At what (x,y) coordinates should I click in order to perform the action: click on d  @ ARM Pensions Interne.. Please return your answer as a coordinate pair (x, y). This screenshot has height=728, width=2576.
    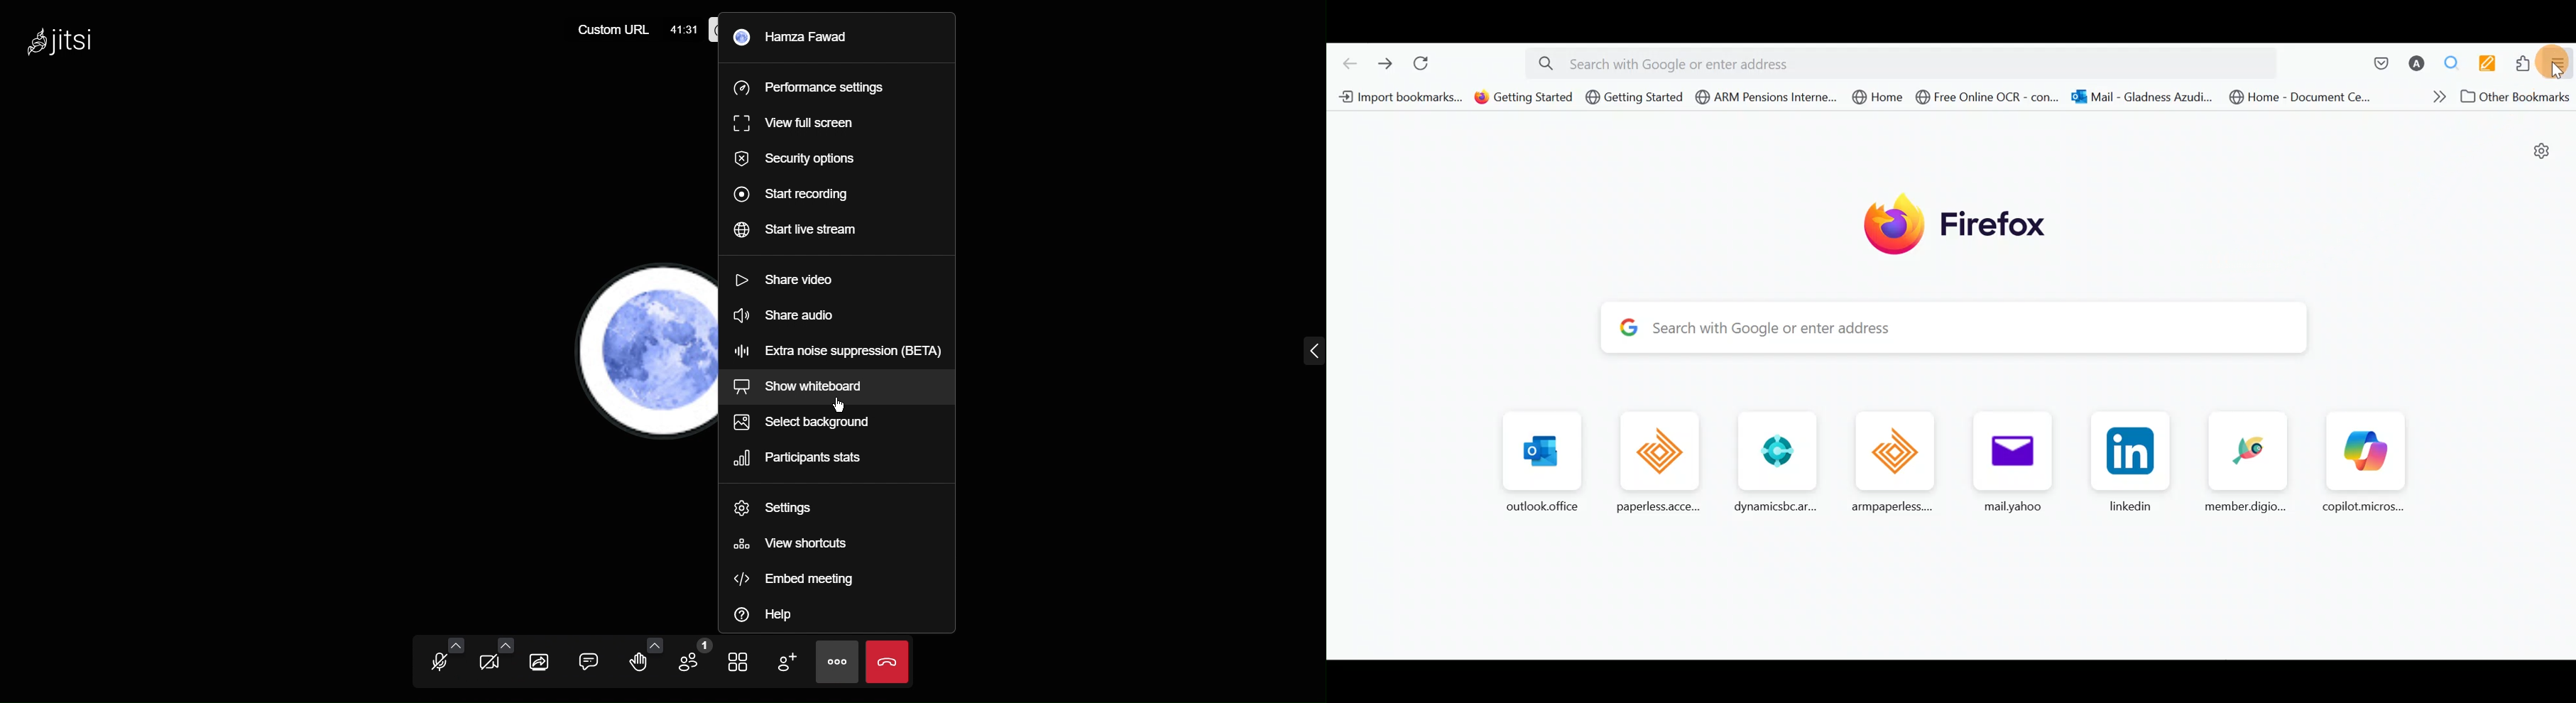
    Looking at the image, I should click on (1764, 98).